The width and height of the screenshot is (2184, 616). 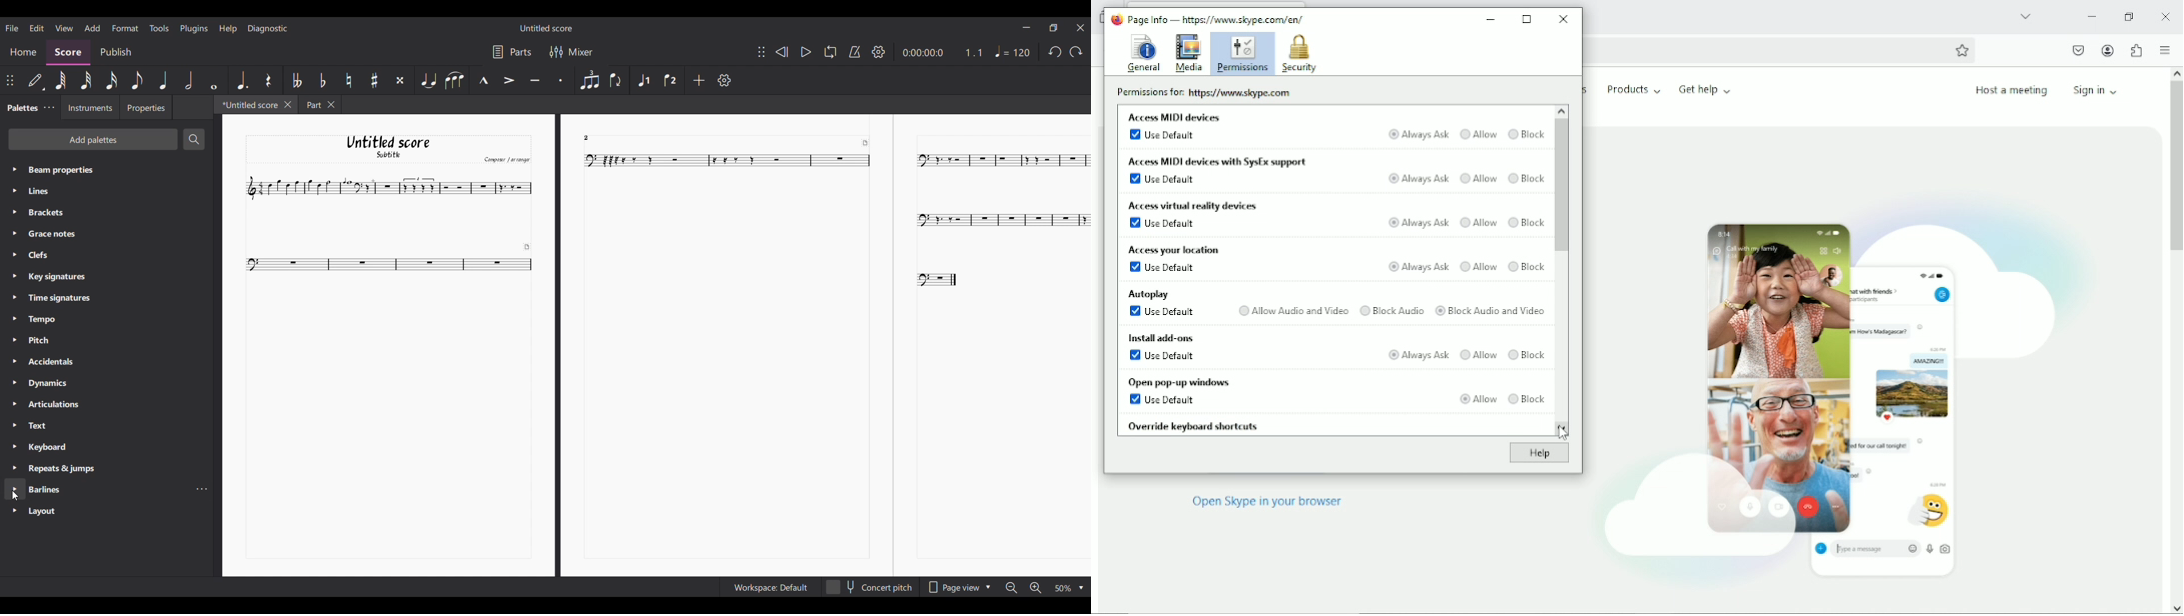 What do you see at coordinates (1962, 50) in the screenshot?
I see `Bookmark this page` at bounding box center [1962, 50].